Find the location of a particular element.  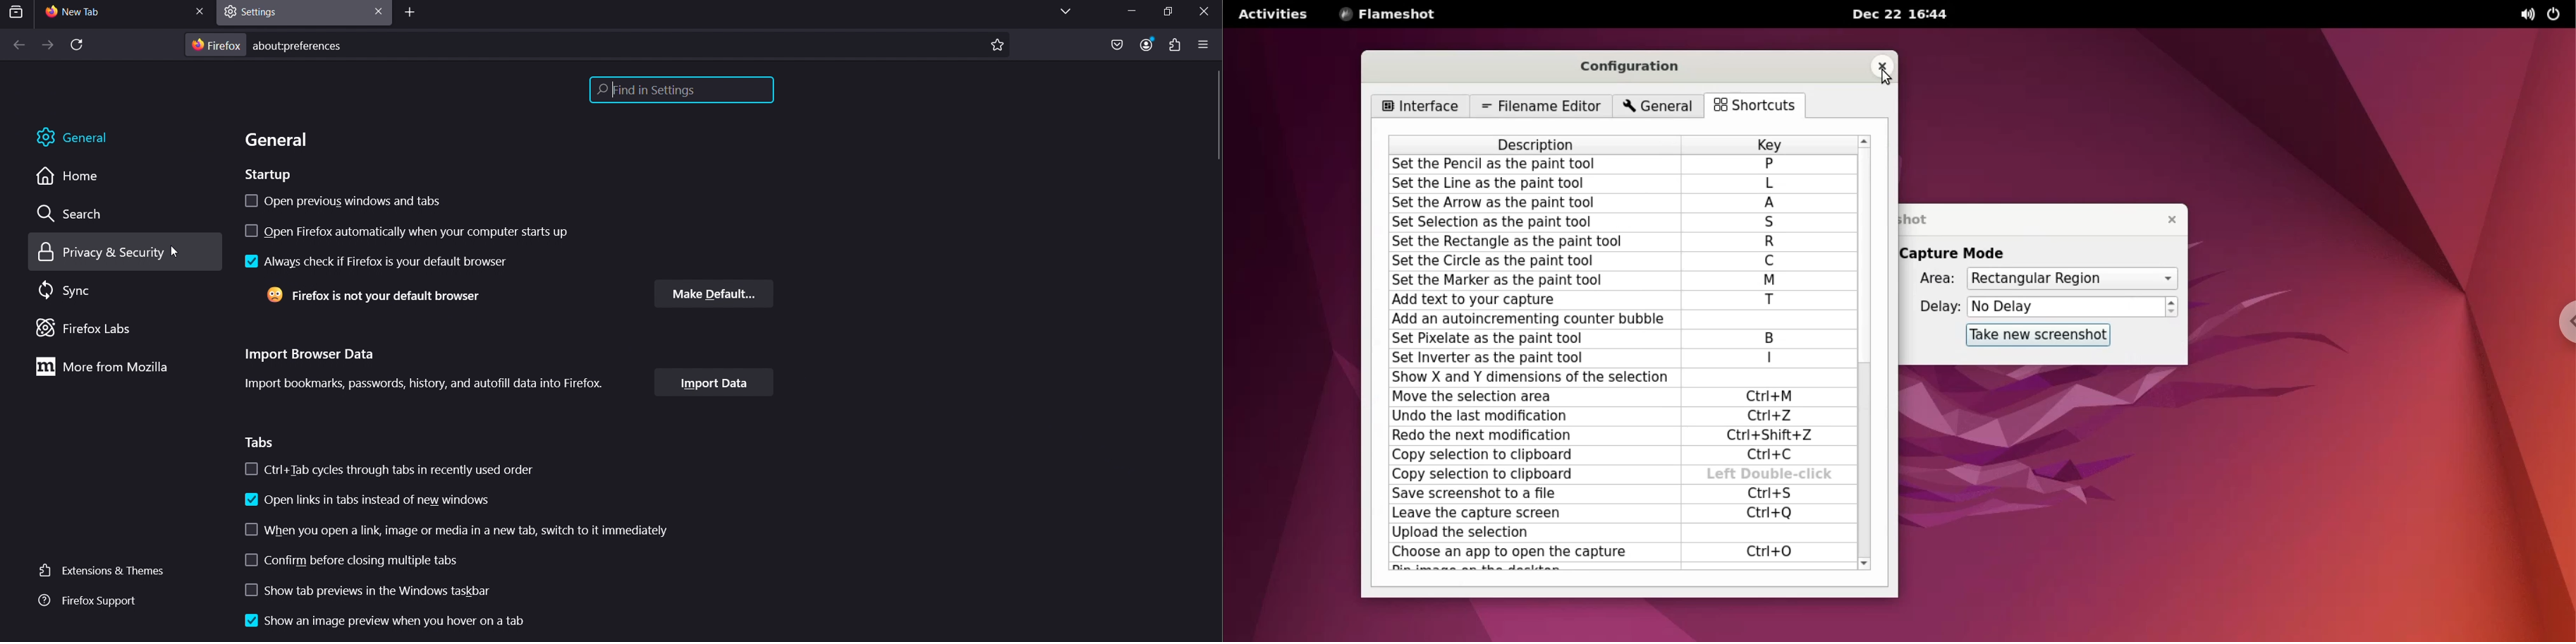

bookmark is located at coordinates (998, 43).